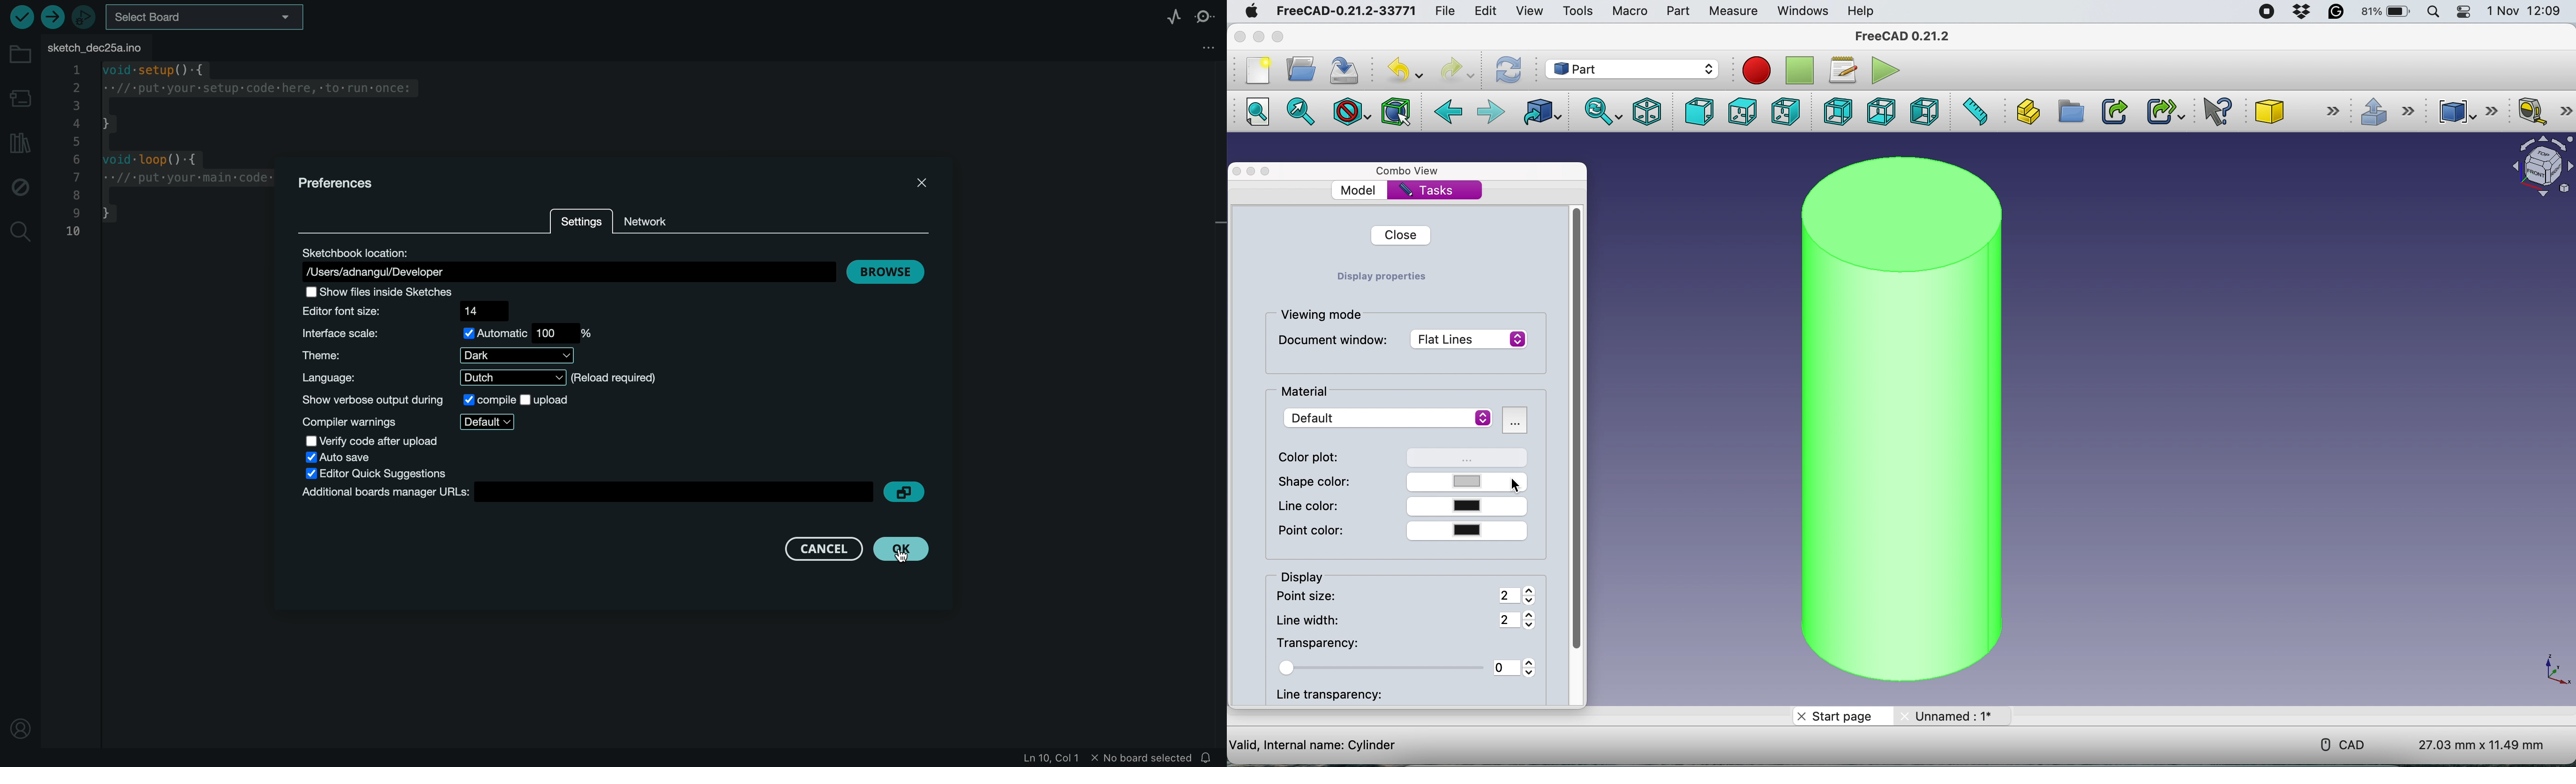  I want to click on bottom, so click(1879, 112).